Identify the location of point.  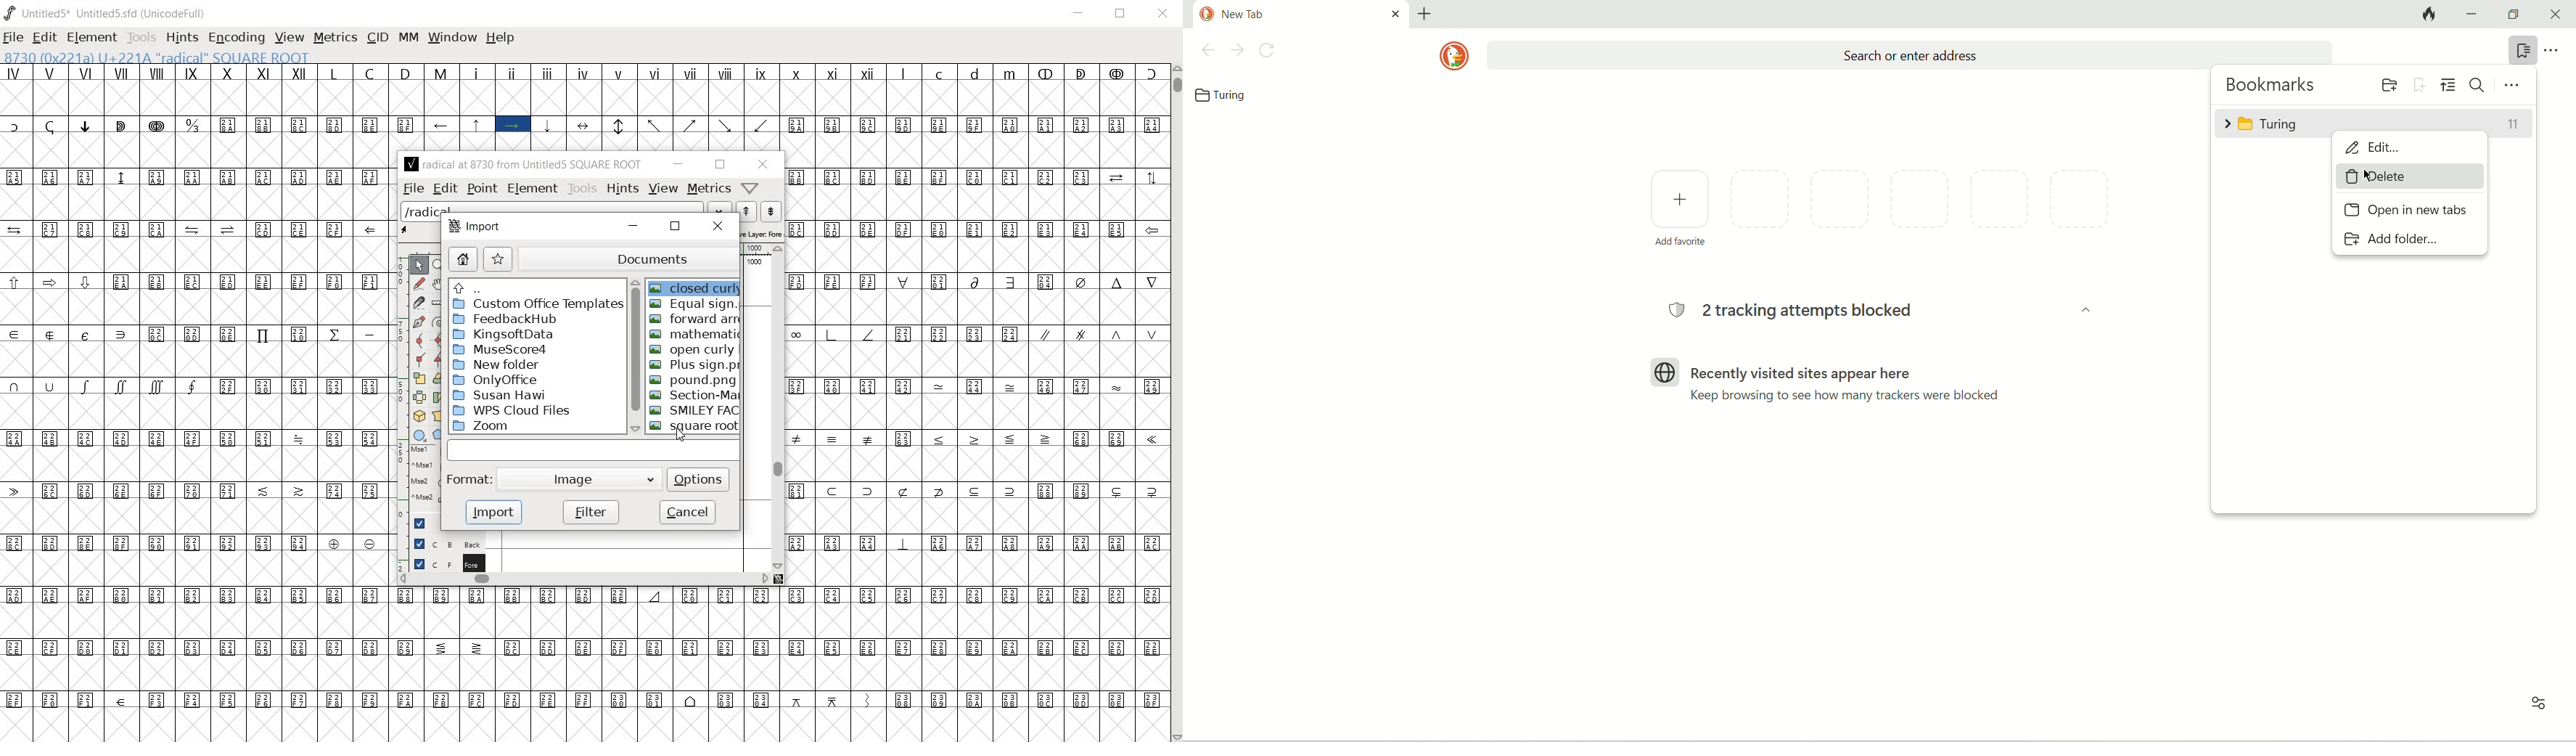
(483, 187).